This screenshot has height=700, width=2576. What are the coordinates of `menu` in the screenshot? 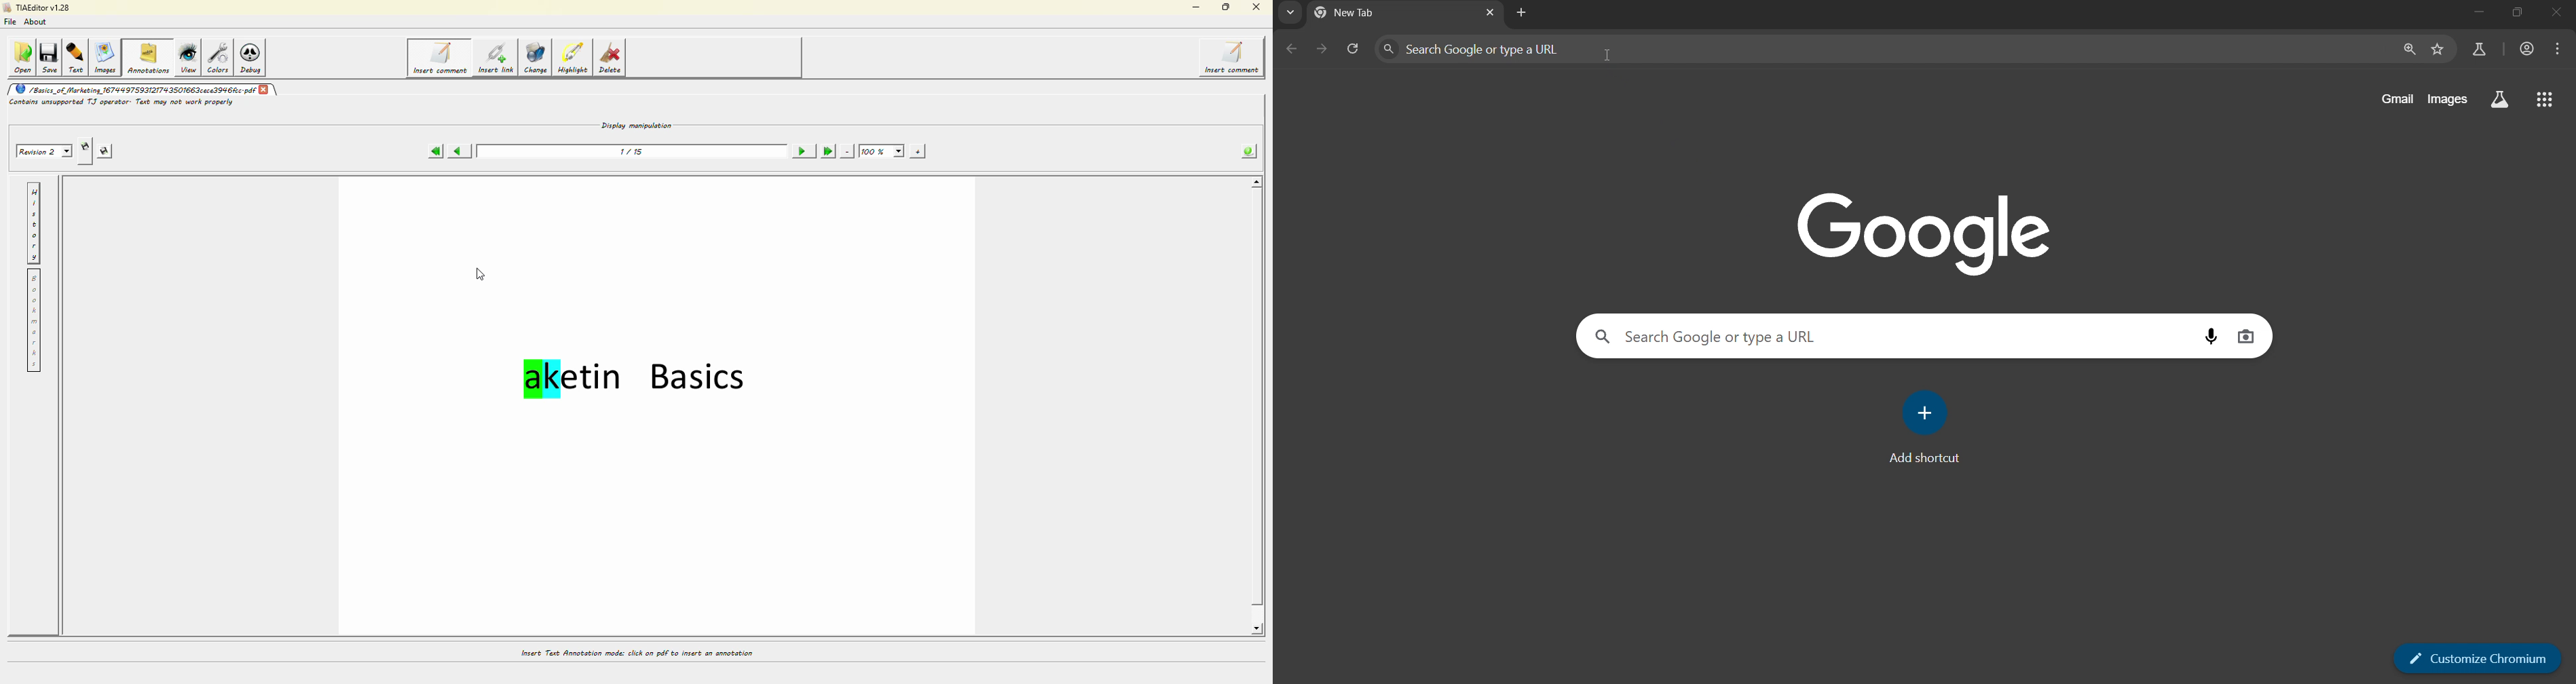 It's located at (2558, 50).